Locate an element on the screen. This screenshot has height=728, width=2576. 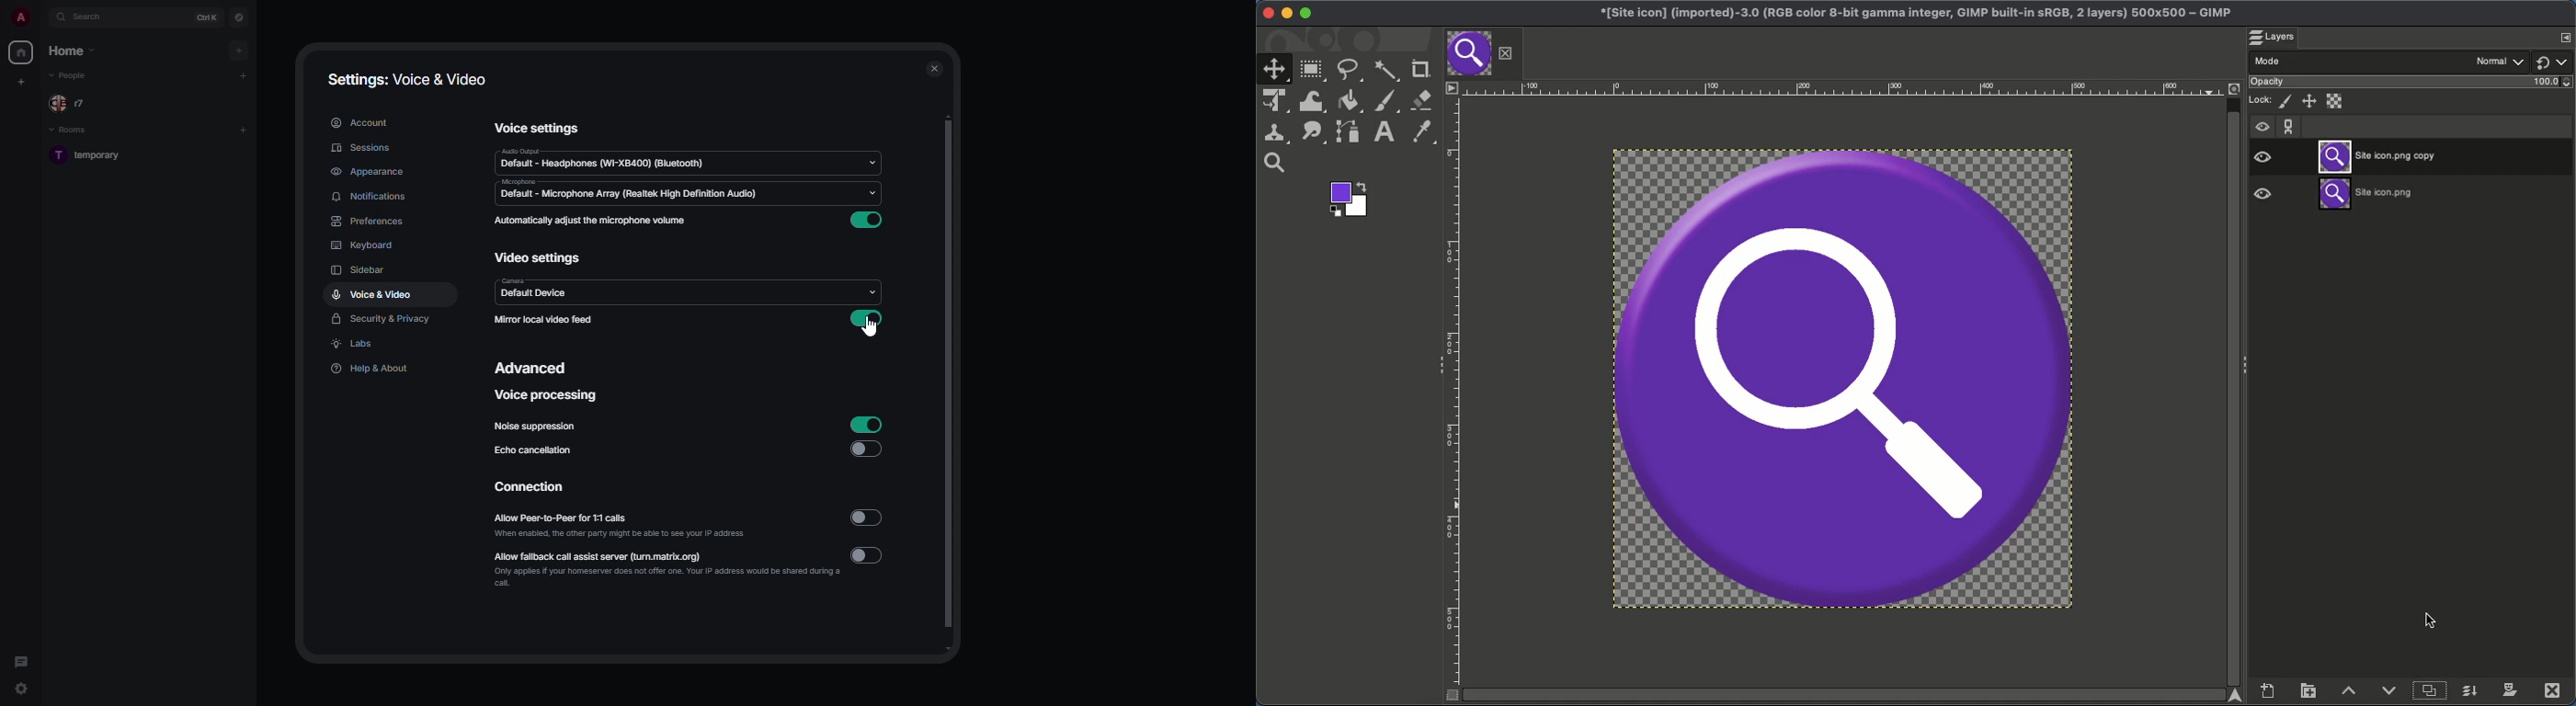
drop down is located at coordinates (870, 193).